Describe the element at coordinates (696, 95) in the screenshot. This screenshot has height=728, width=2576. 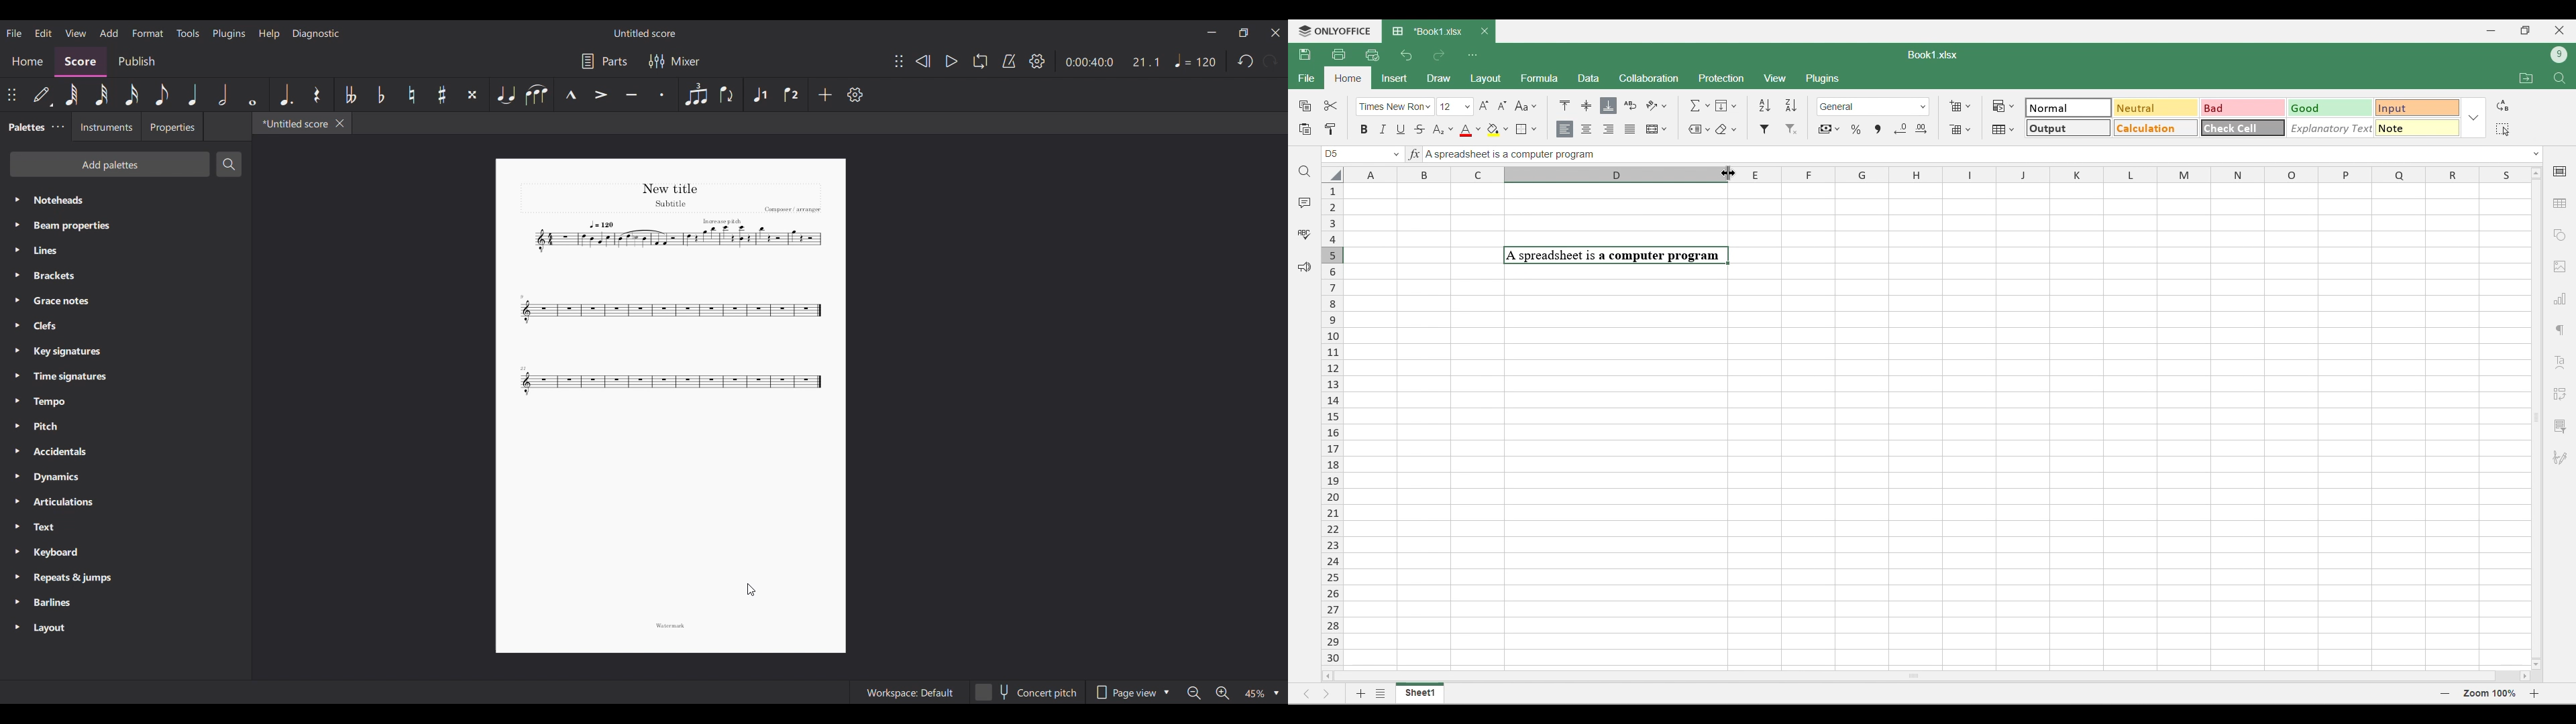
I see `Tuplet` at that location.